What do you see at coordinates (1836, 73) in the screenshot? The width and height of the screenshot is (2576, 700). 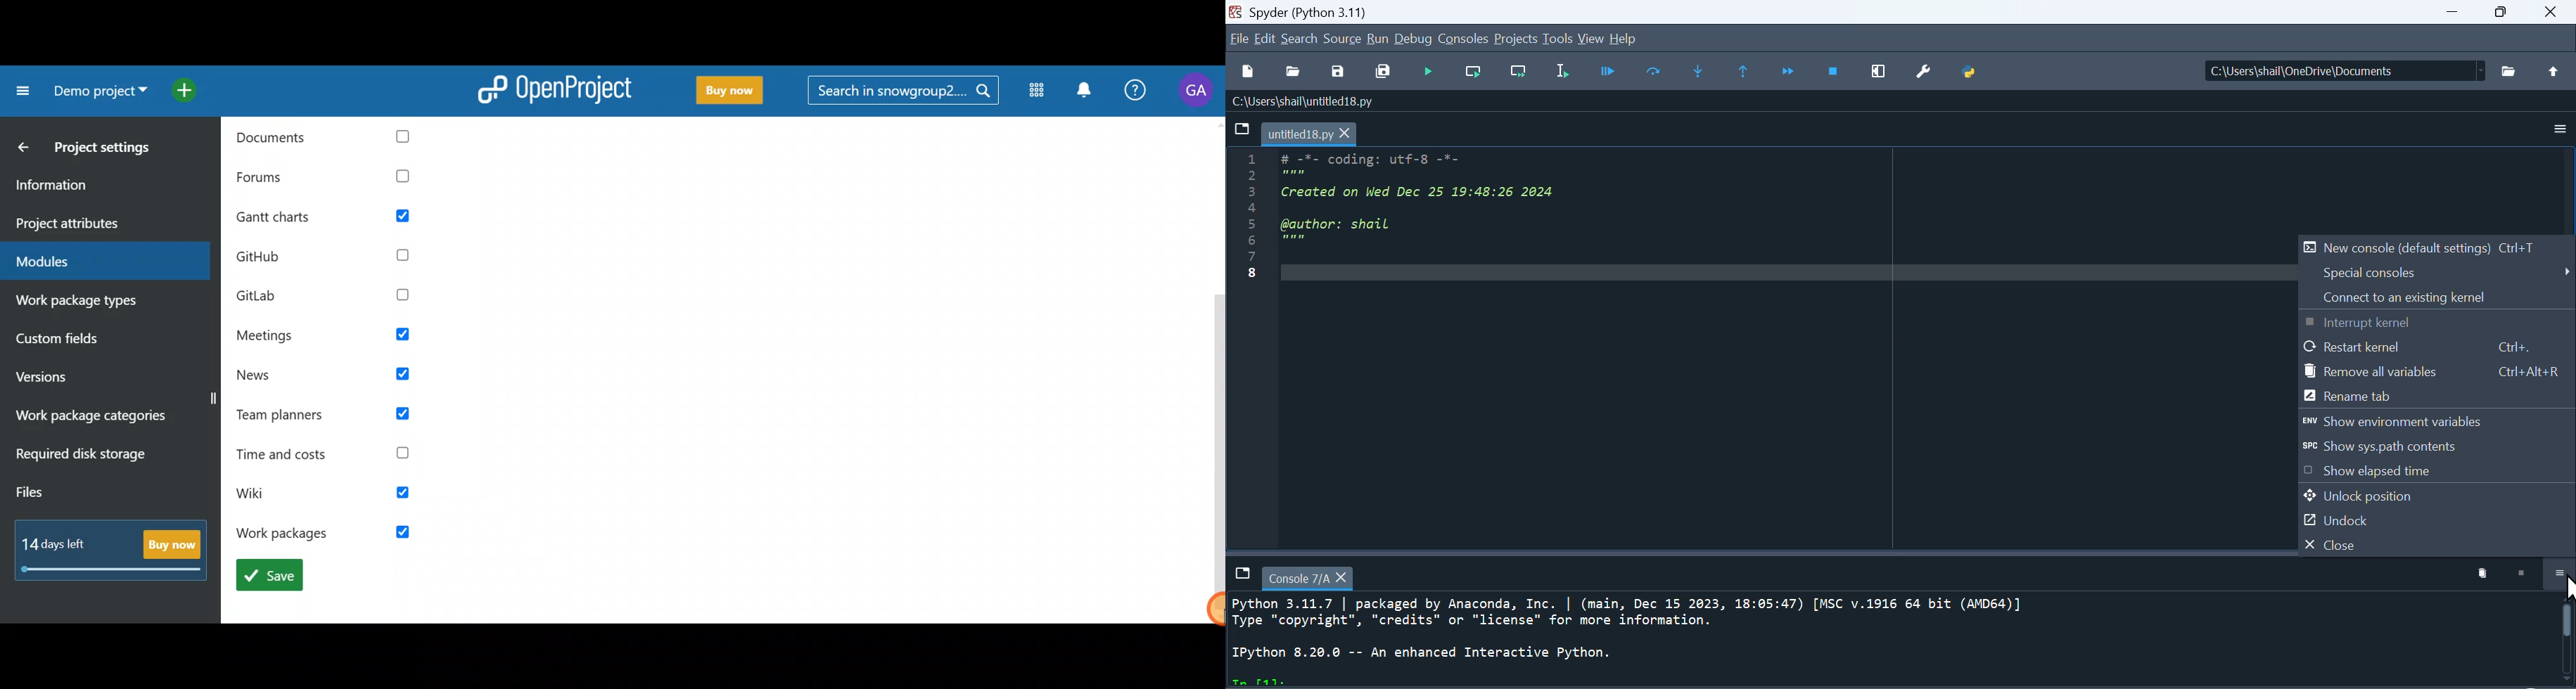 I see `stop debugging` at bounding box center [1836, 73].